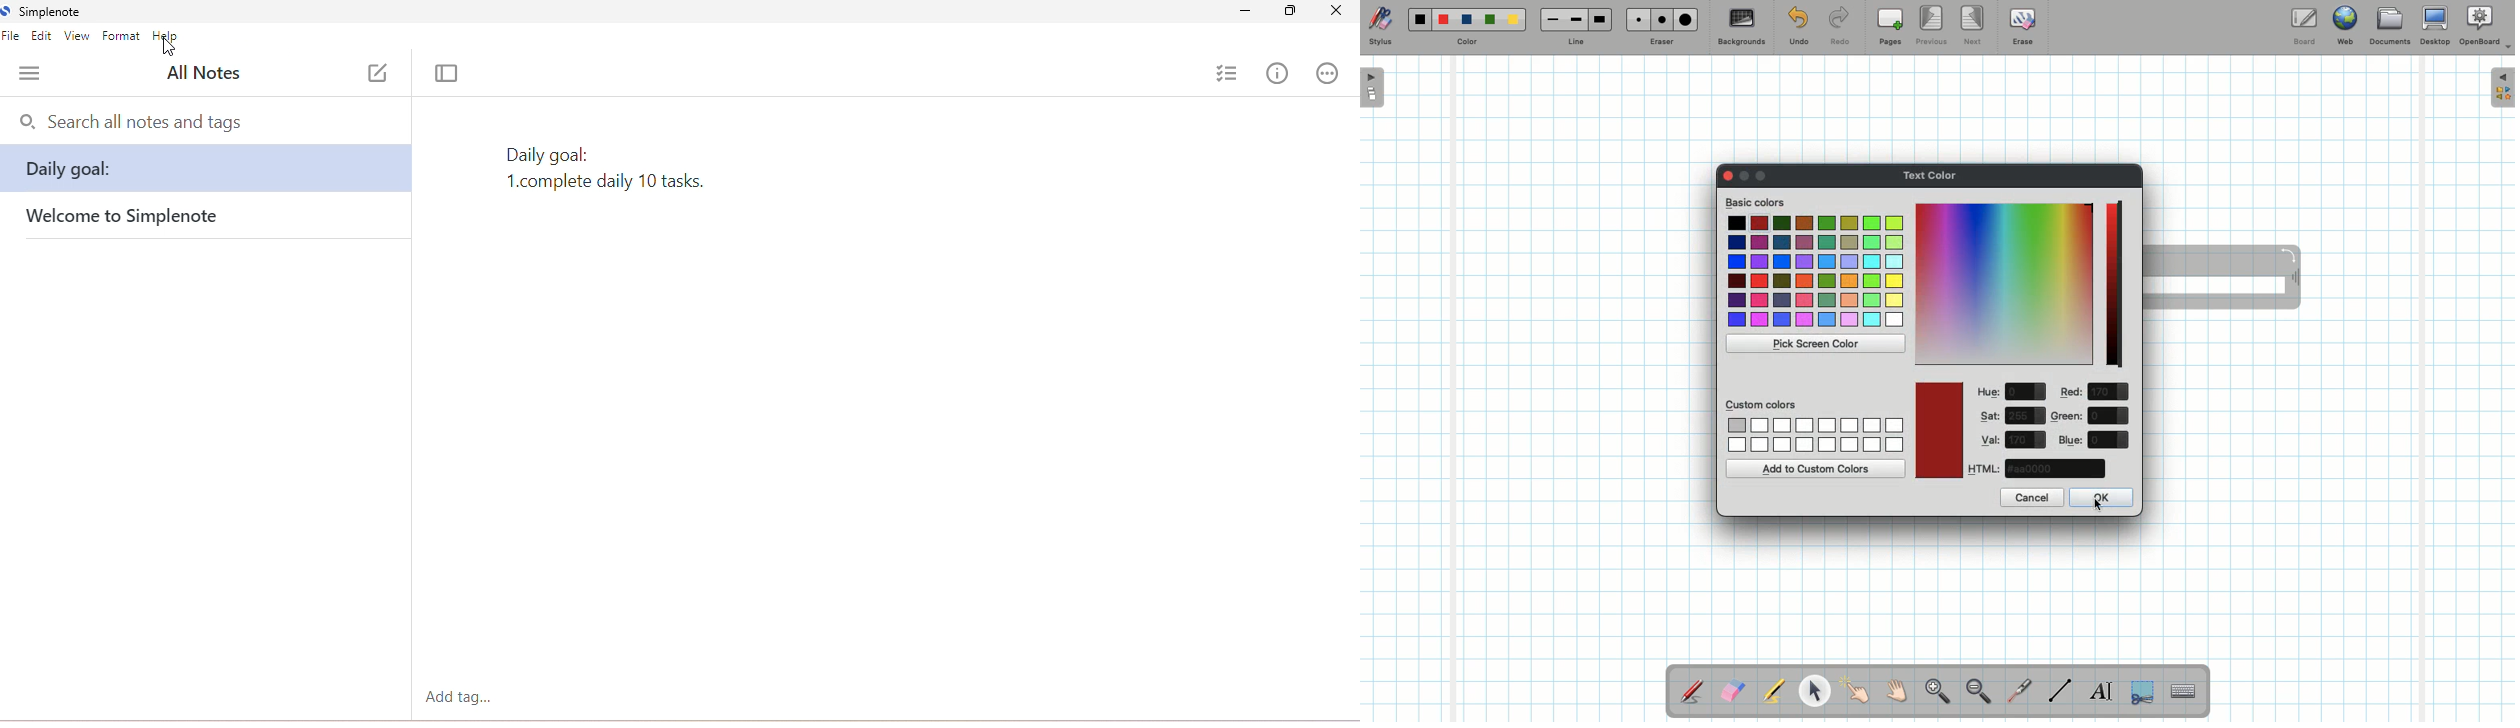  I want to click on actions, so click(1327, 72).